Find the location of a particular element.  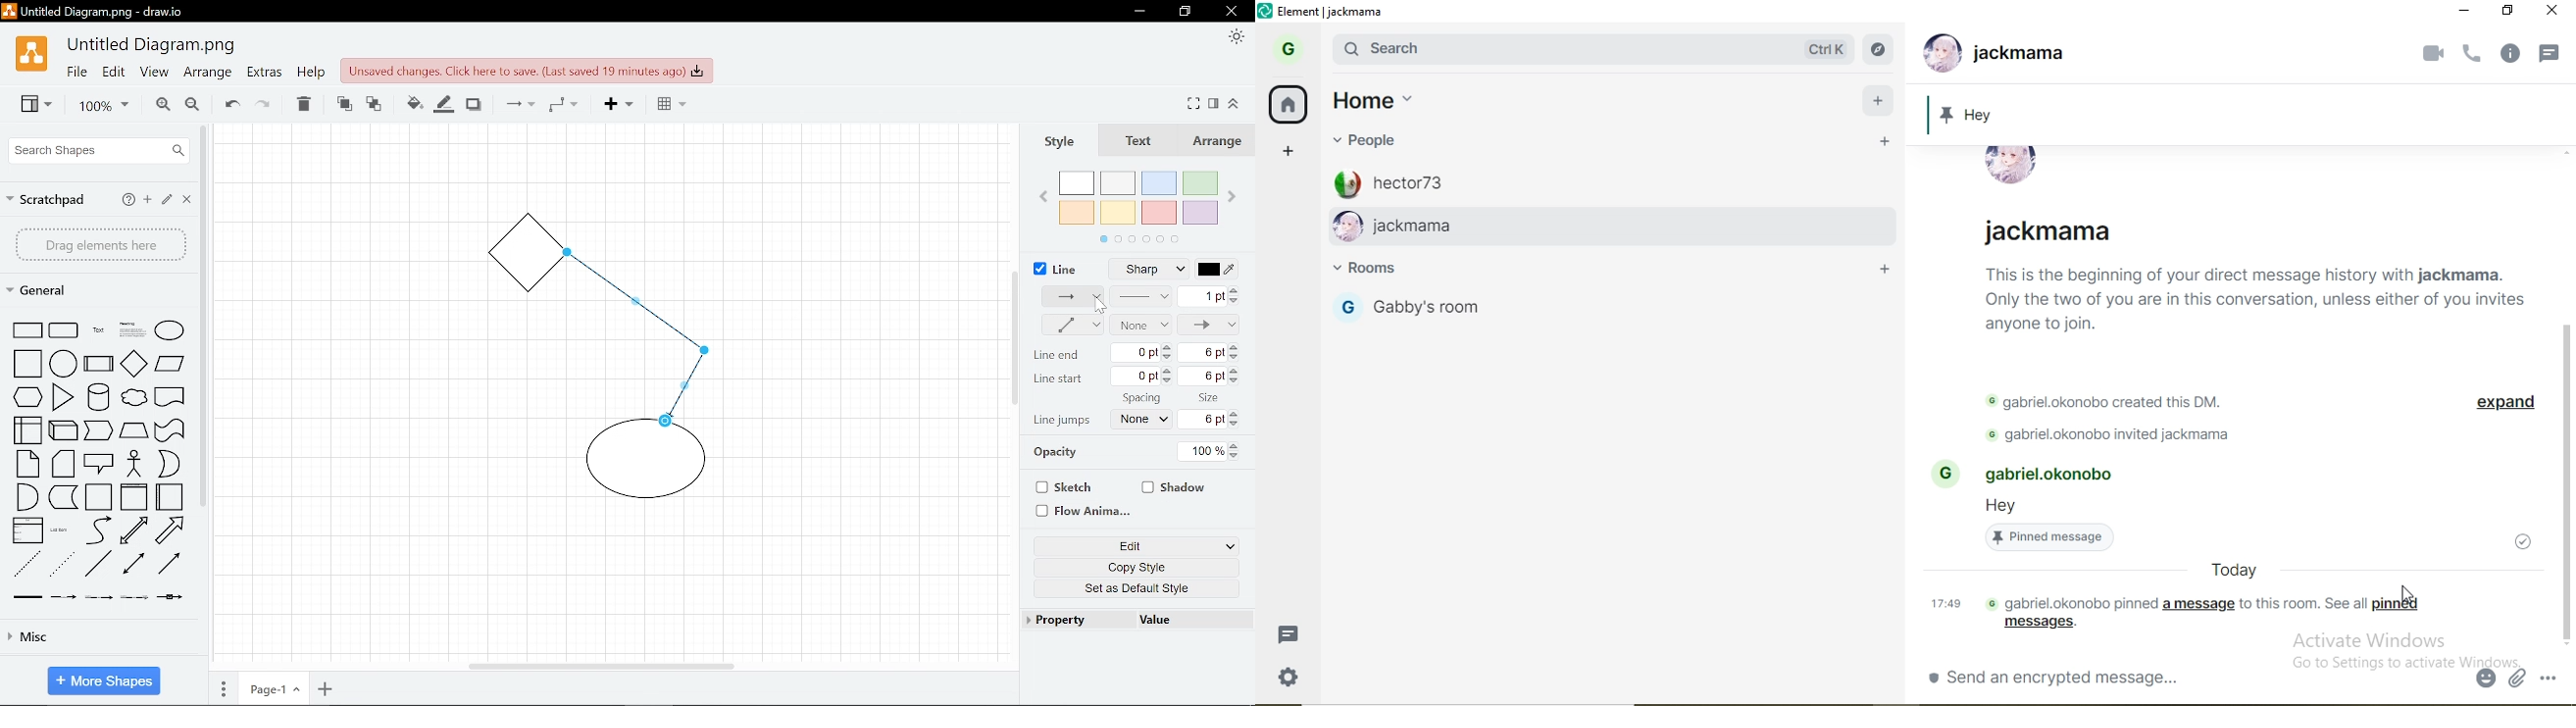

Line start is located at coordinates (1059, 379).